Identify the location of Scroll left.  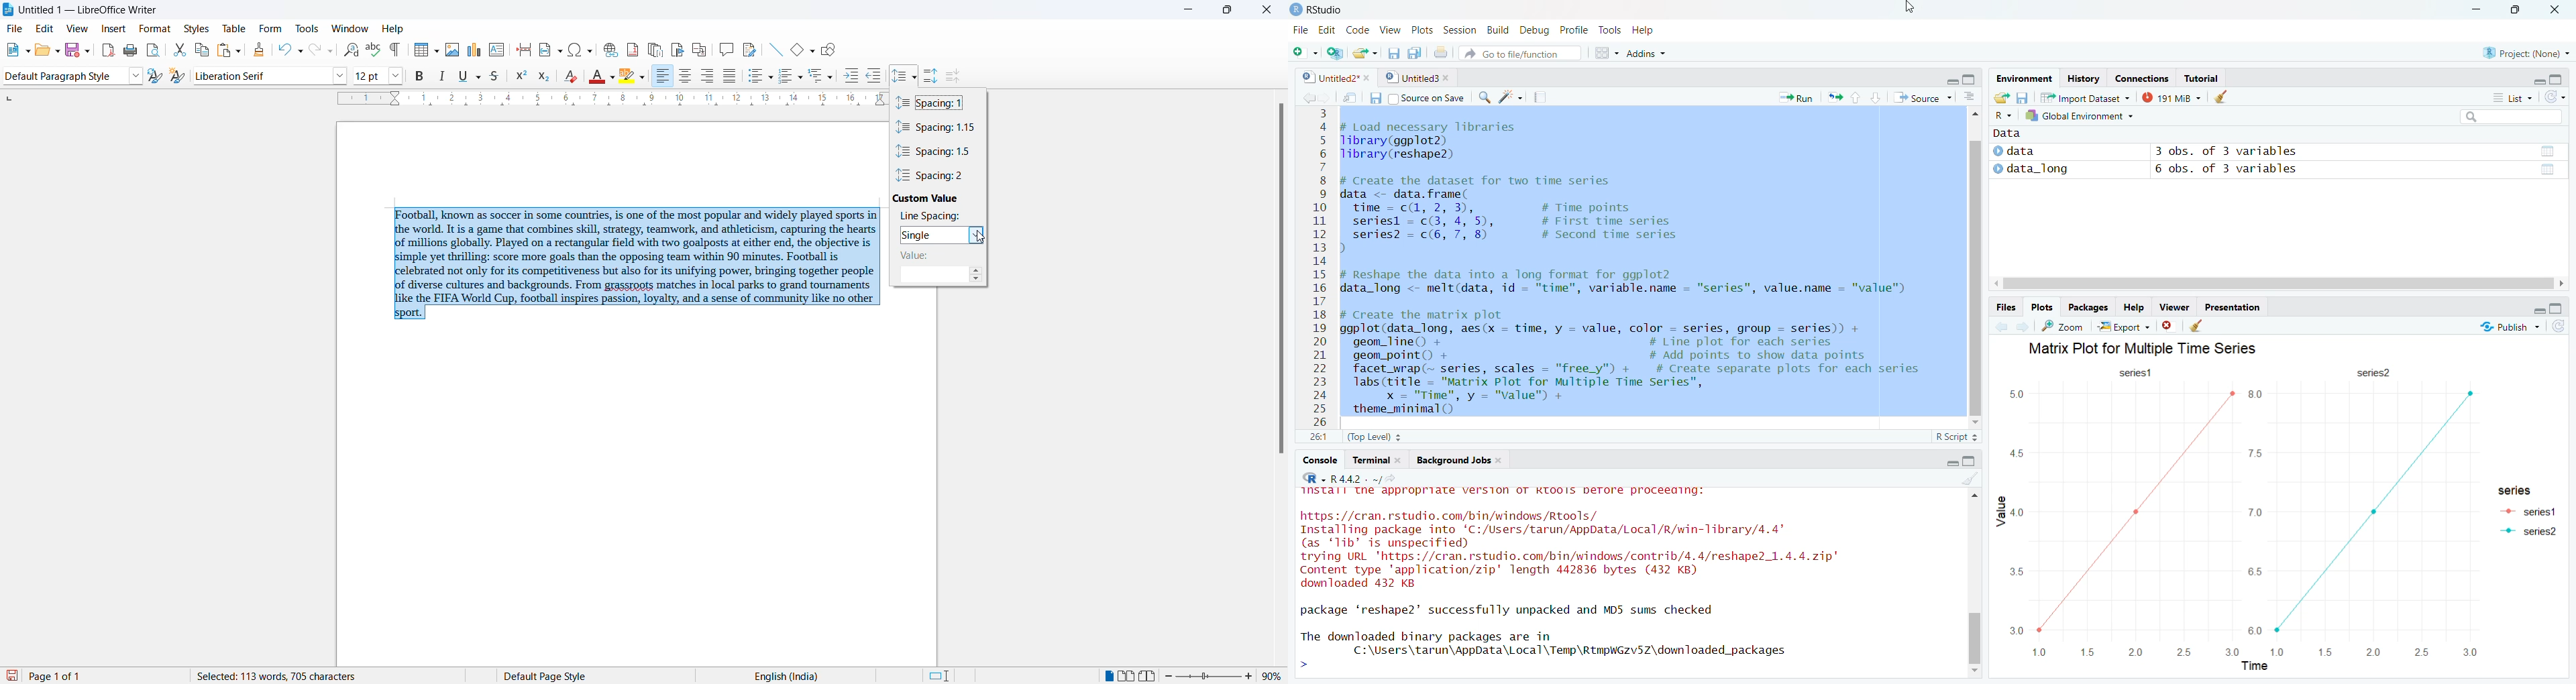
(2559, 284).